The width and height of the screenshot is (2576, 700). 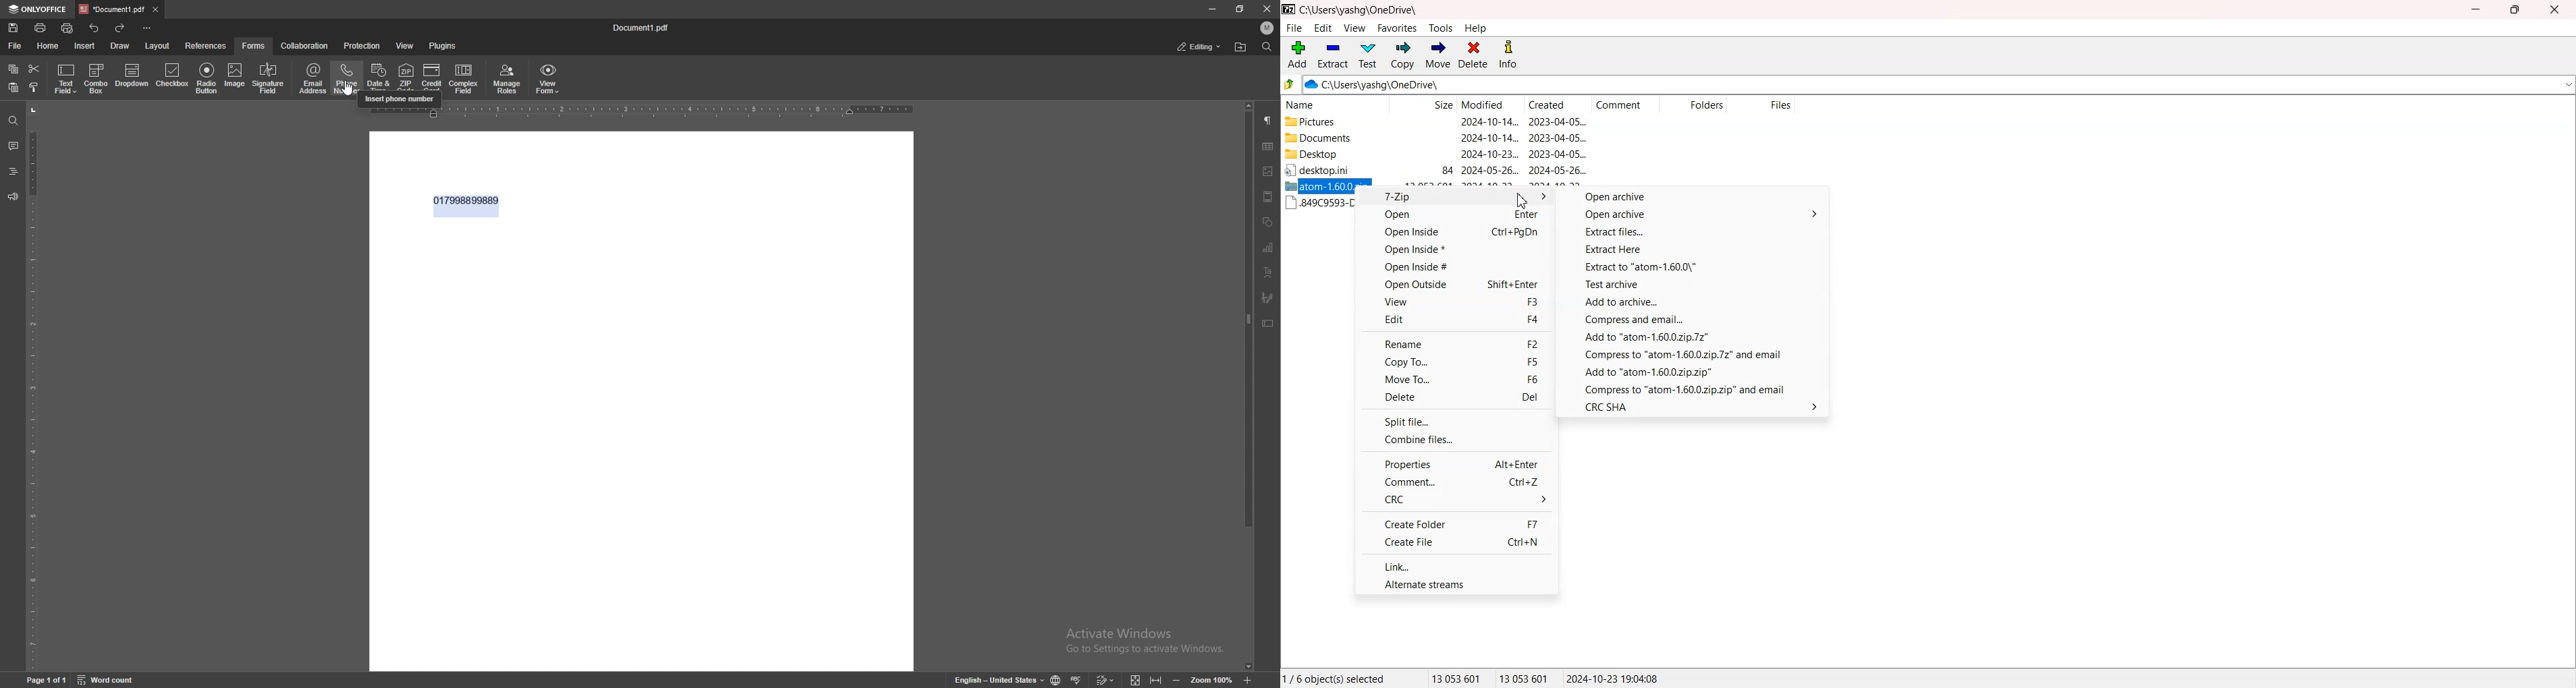 I want to click on Open Inside*, so click(x=1455, y=250).